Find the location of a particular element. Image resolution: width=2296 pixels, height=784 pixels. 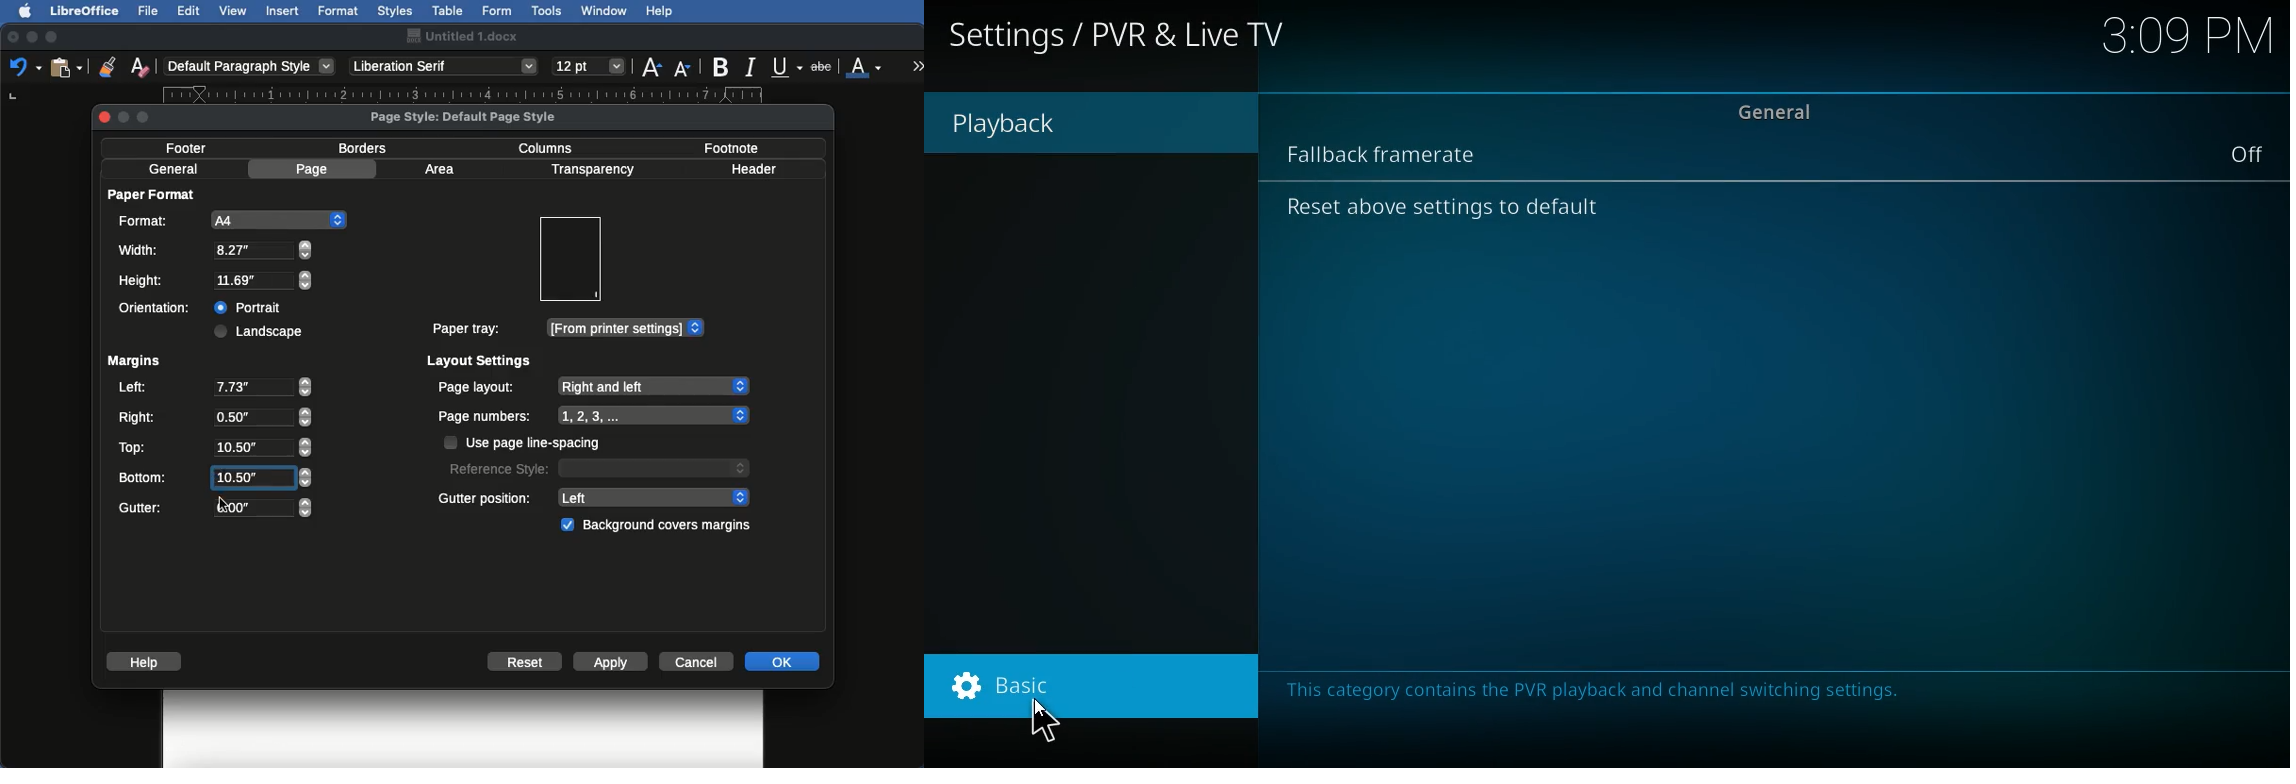

Italics is located at coordinates (754, 65).